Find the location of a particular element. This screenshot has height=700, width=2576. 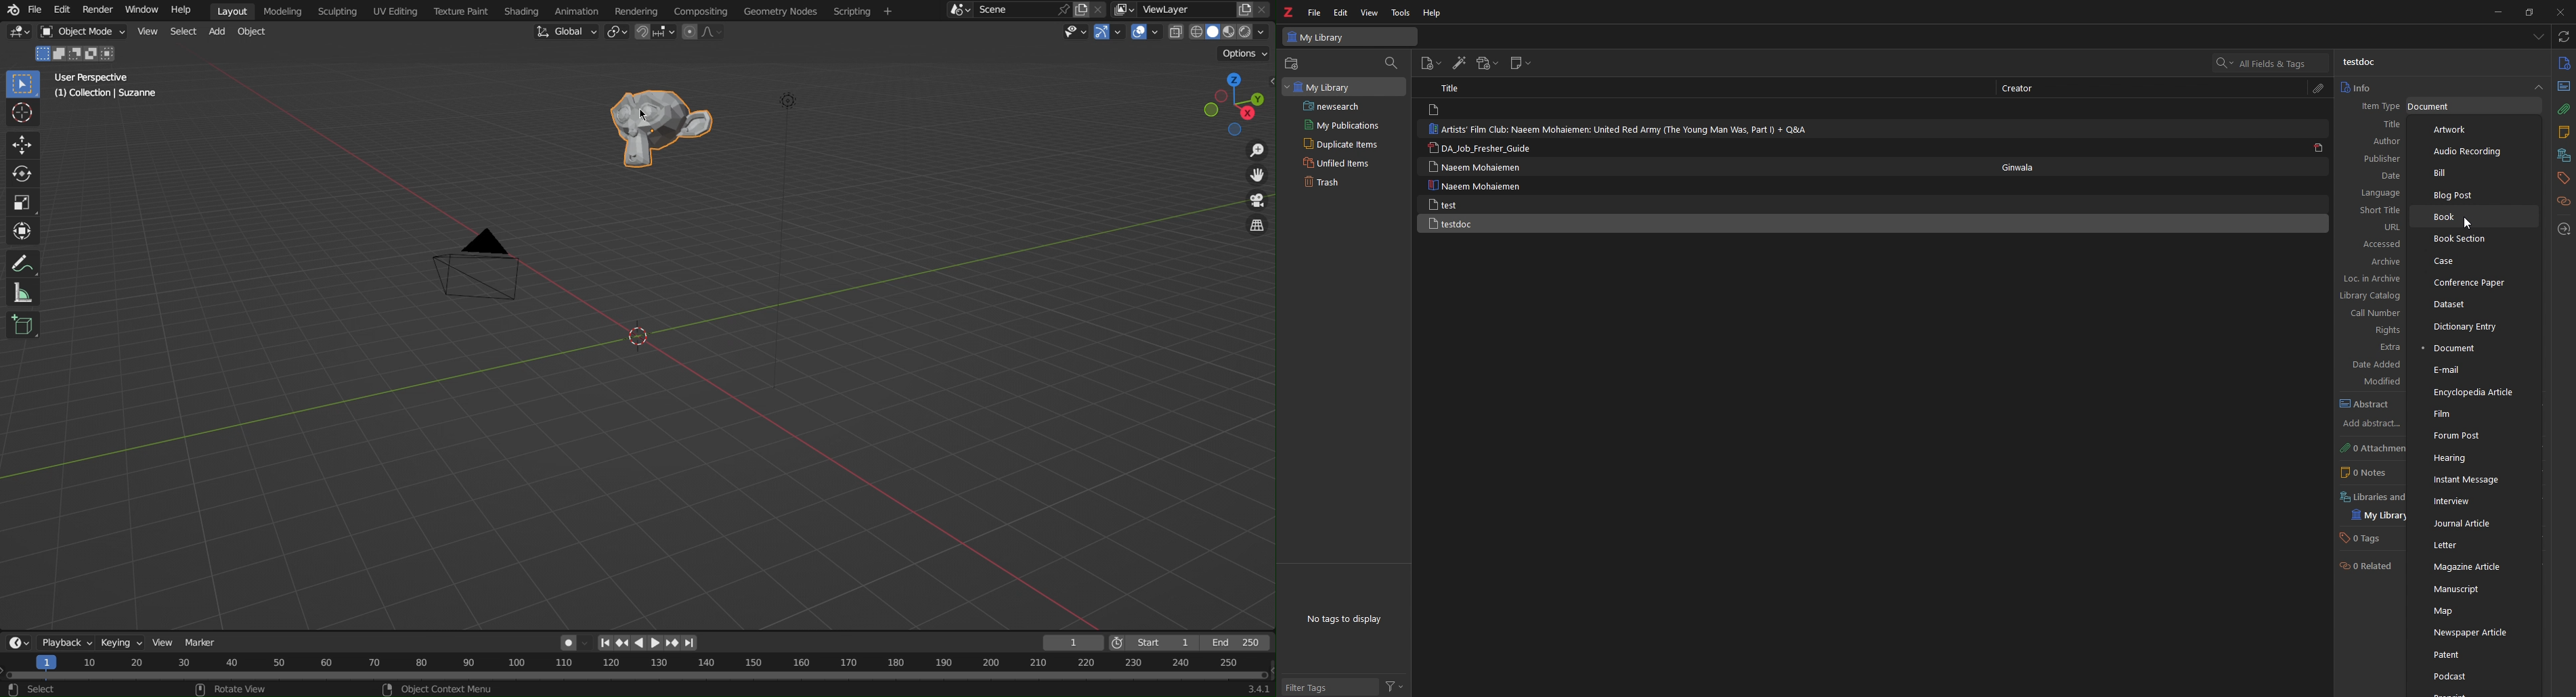

locate is located at coordinates (2563, 229).